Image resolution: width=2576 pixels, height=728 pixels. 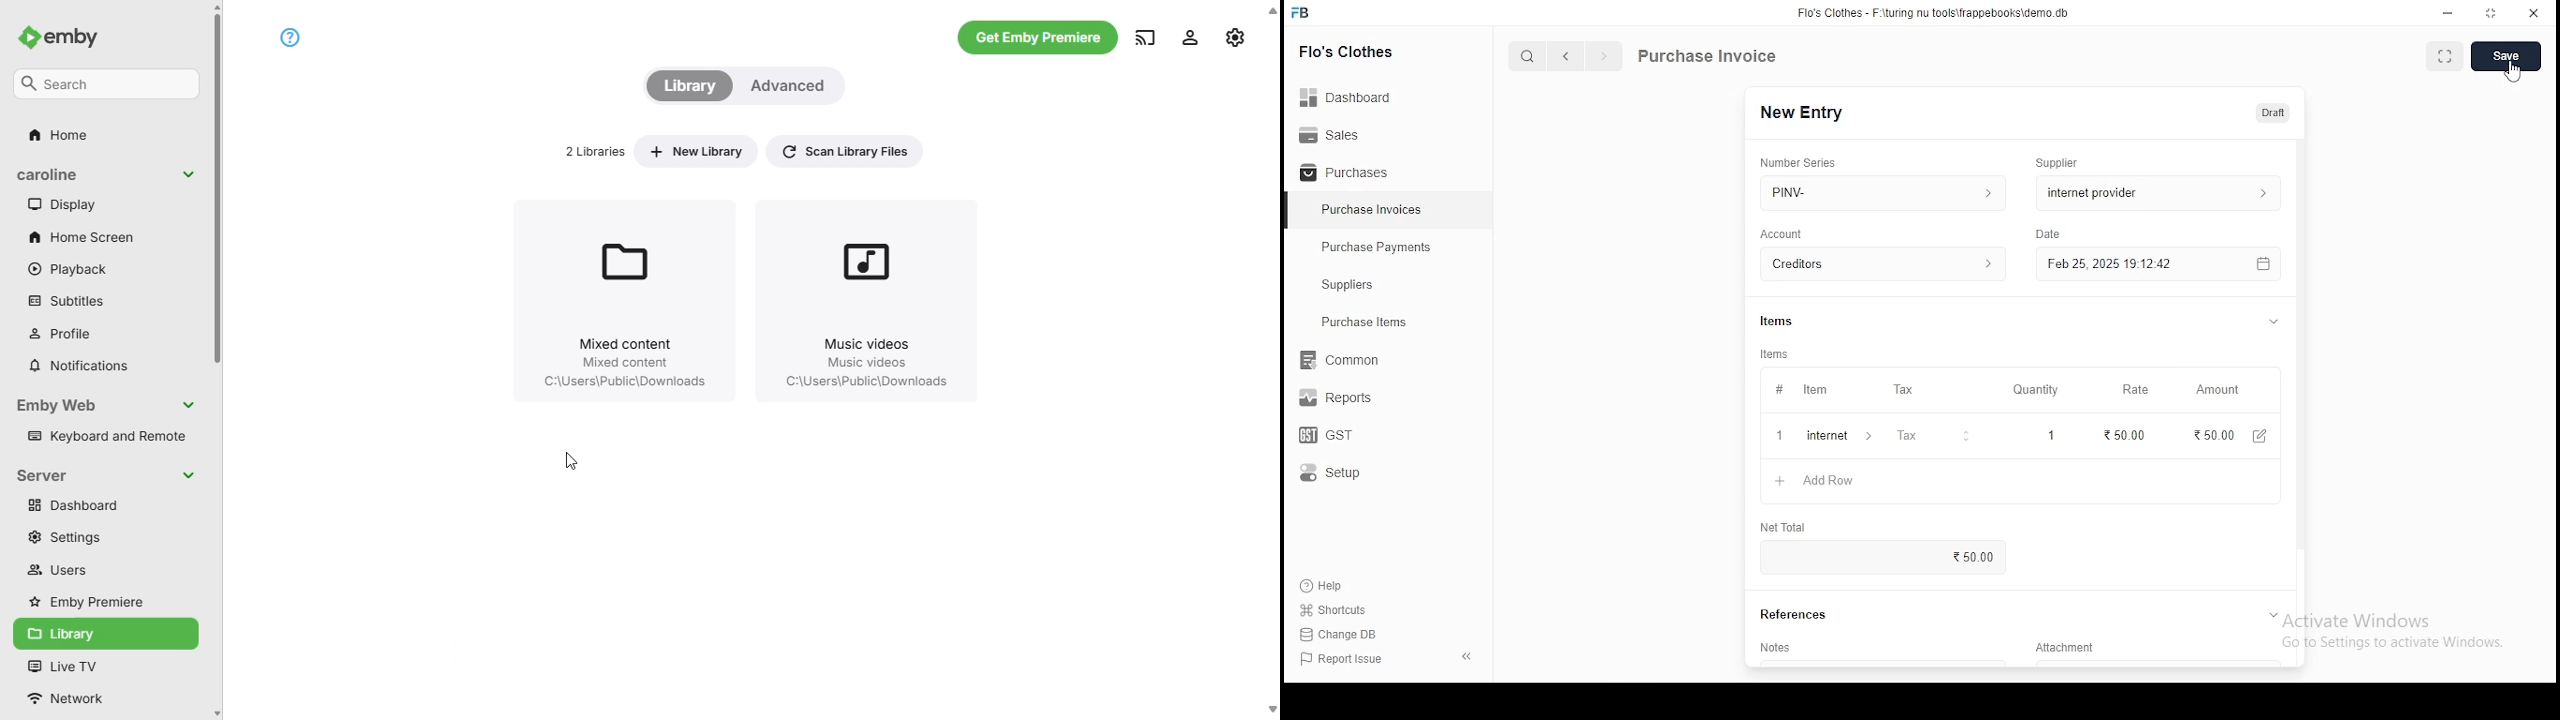 I want to click on feb 25, 2025 19:12:42, so click(x=2157, y=264).